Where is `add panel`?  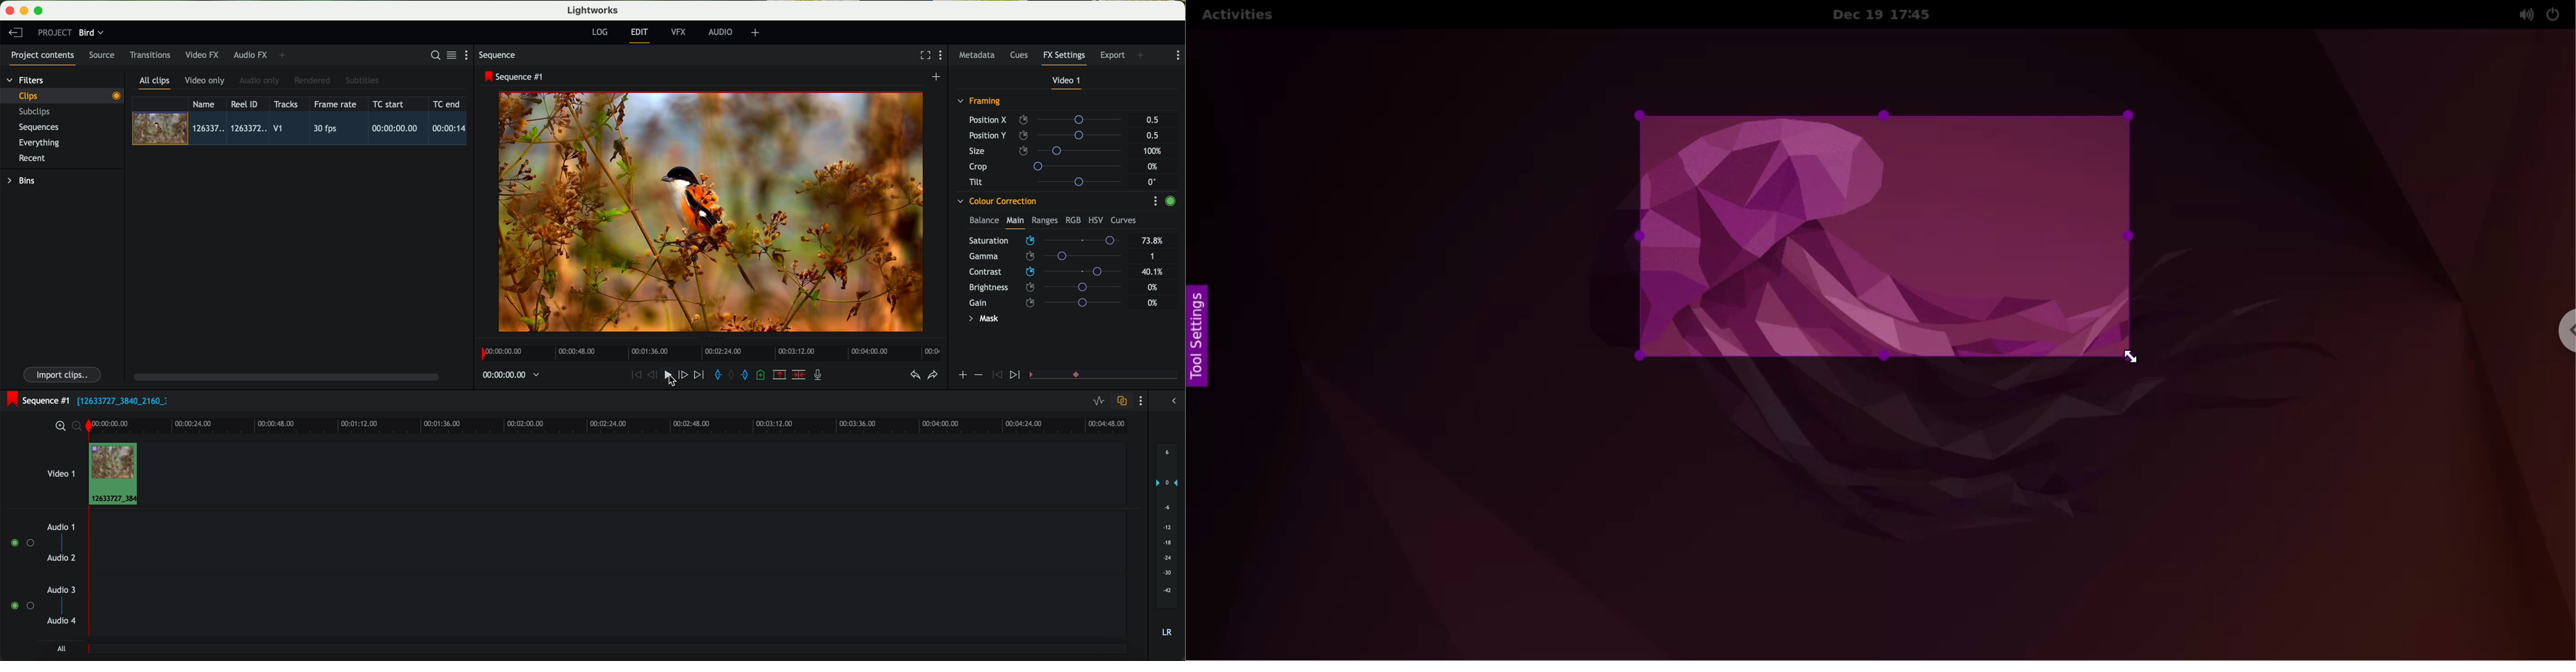
add panel is located at coordinates (284, 55).